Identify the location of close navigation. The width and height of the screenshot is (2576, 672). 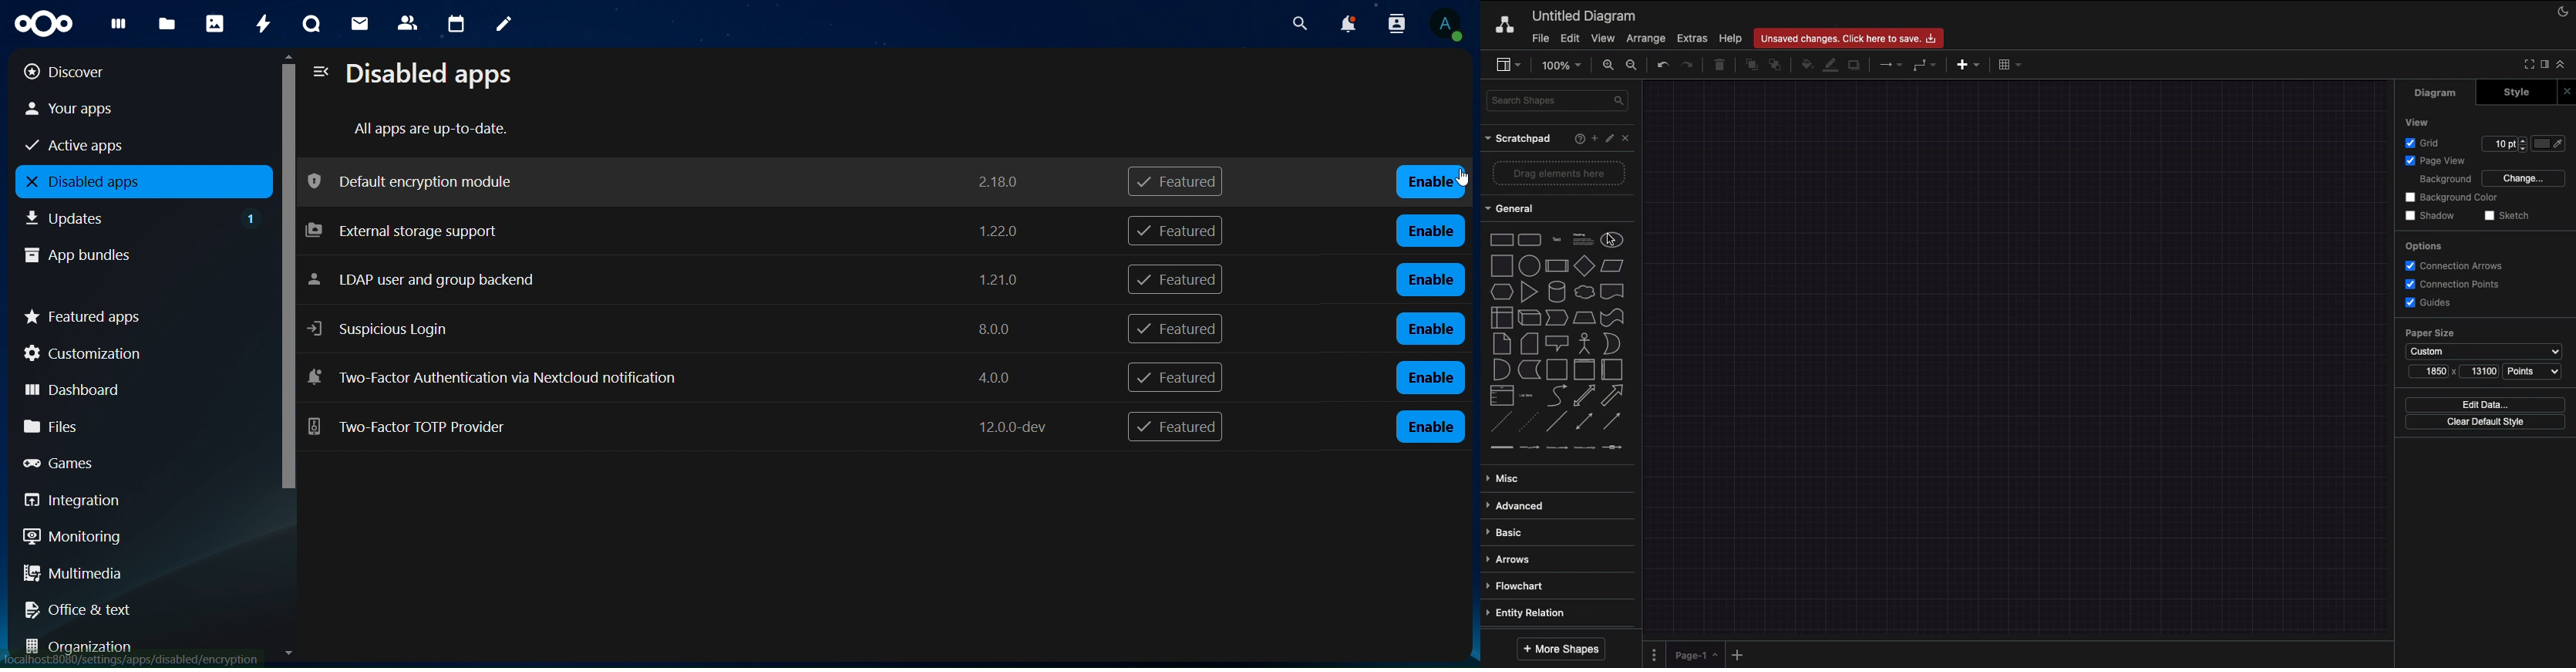
(319, 73).